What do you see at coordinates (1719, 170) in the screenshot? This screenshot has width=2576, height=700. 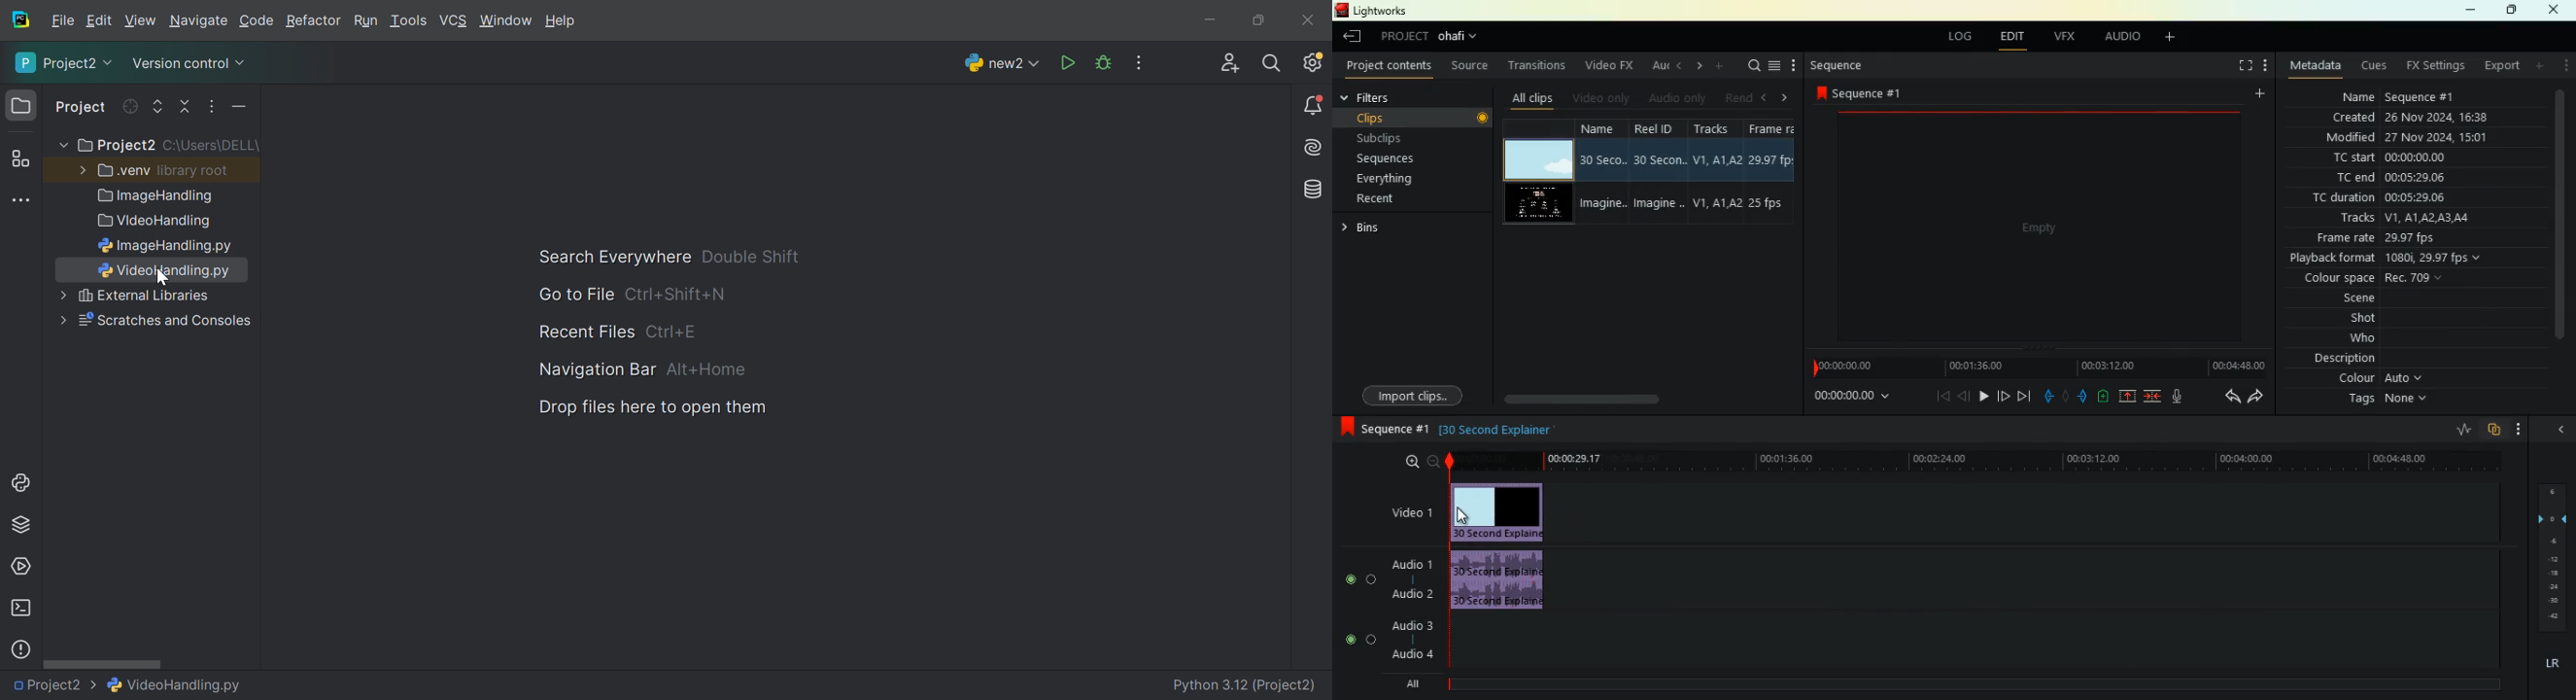 I see `tracks` at bounding box center [1719, 170].